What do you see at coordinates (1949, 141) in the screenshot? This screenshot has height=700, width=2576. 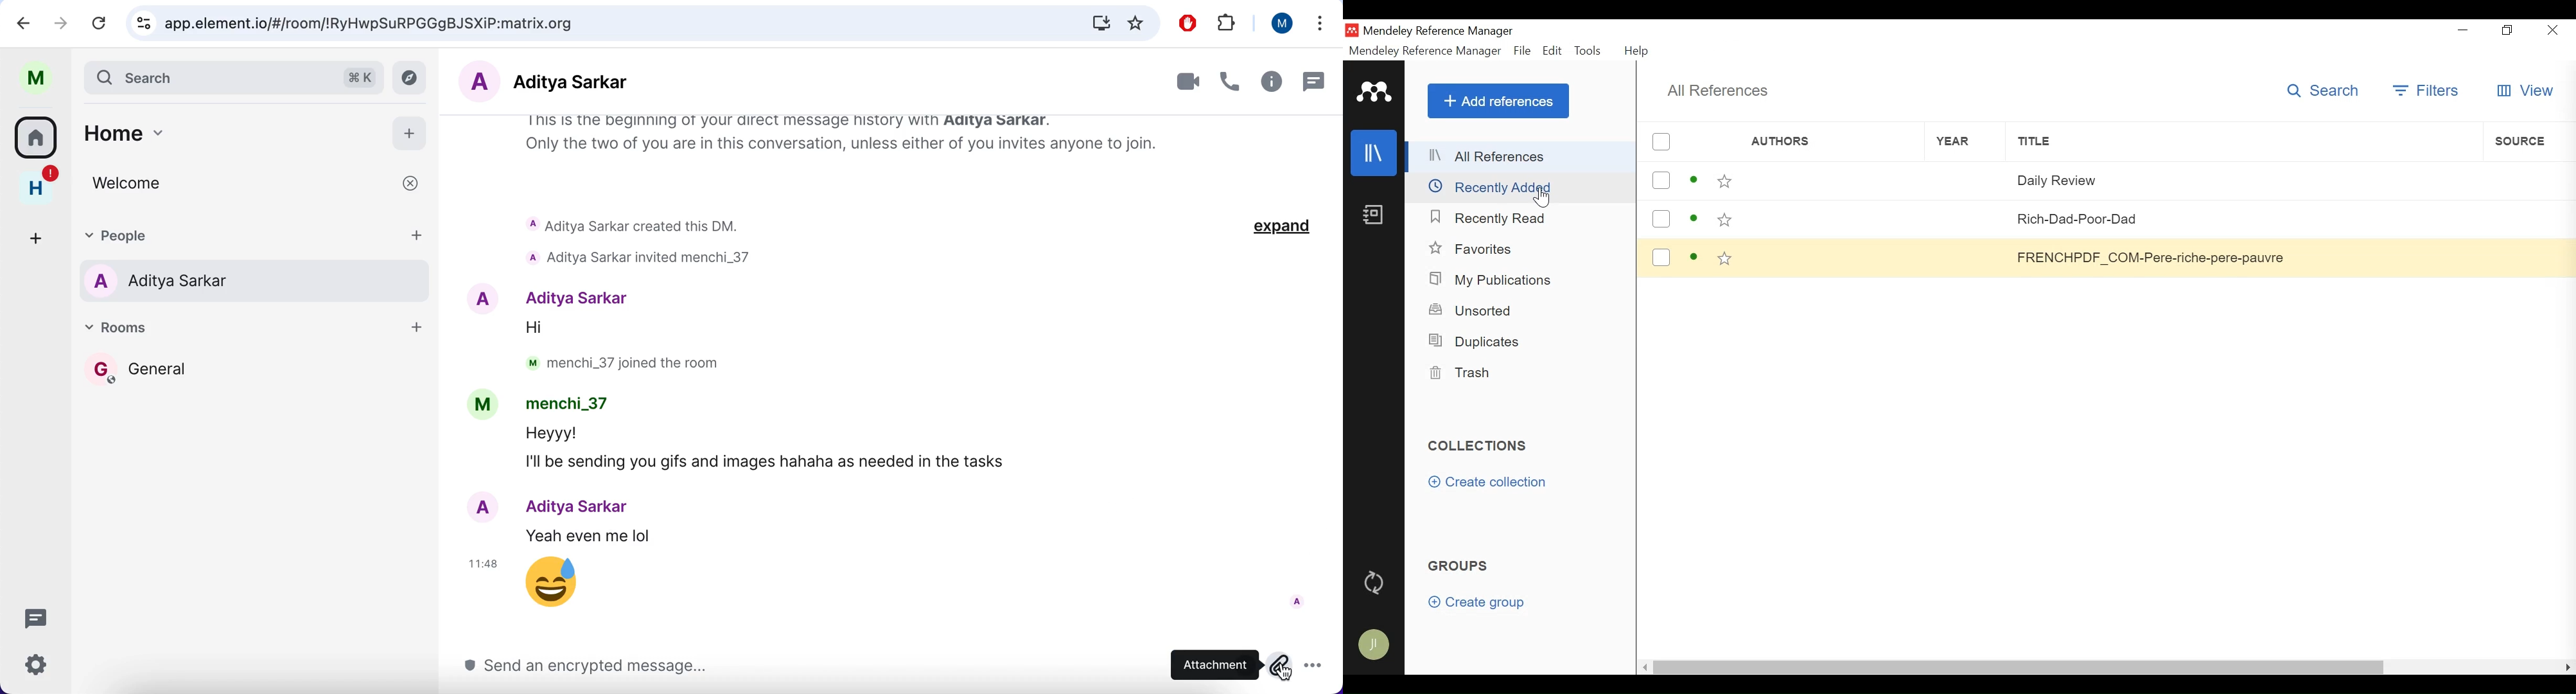 I see `Year` at bounding box center [1949, 141].